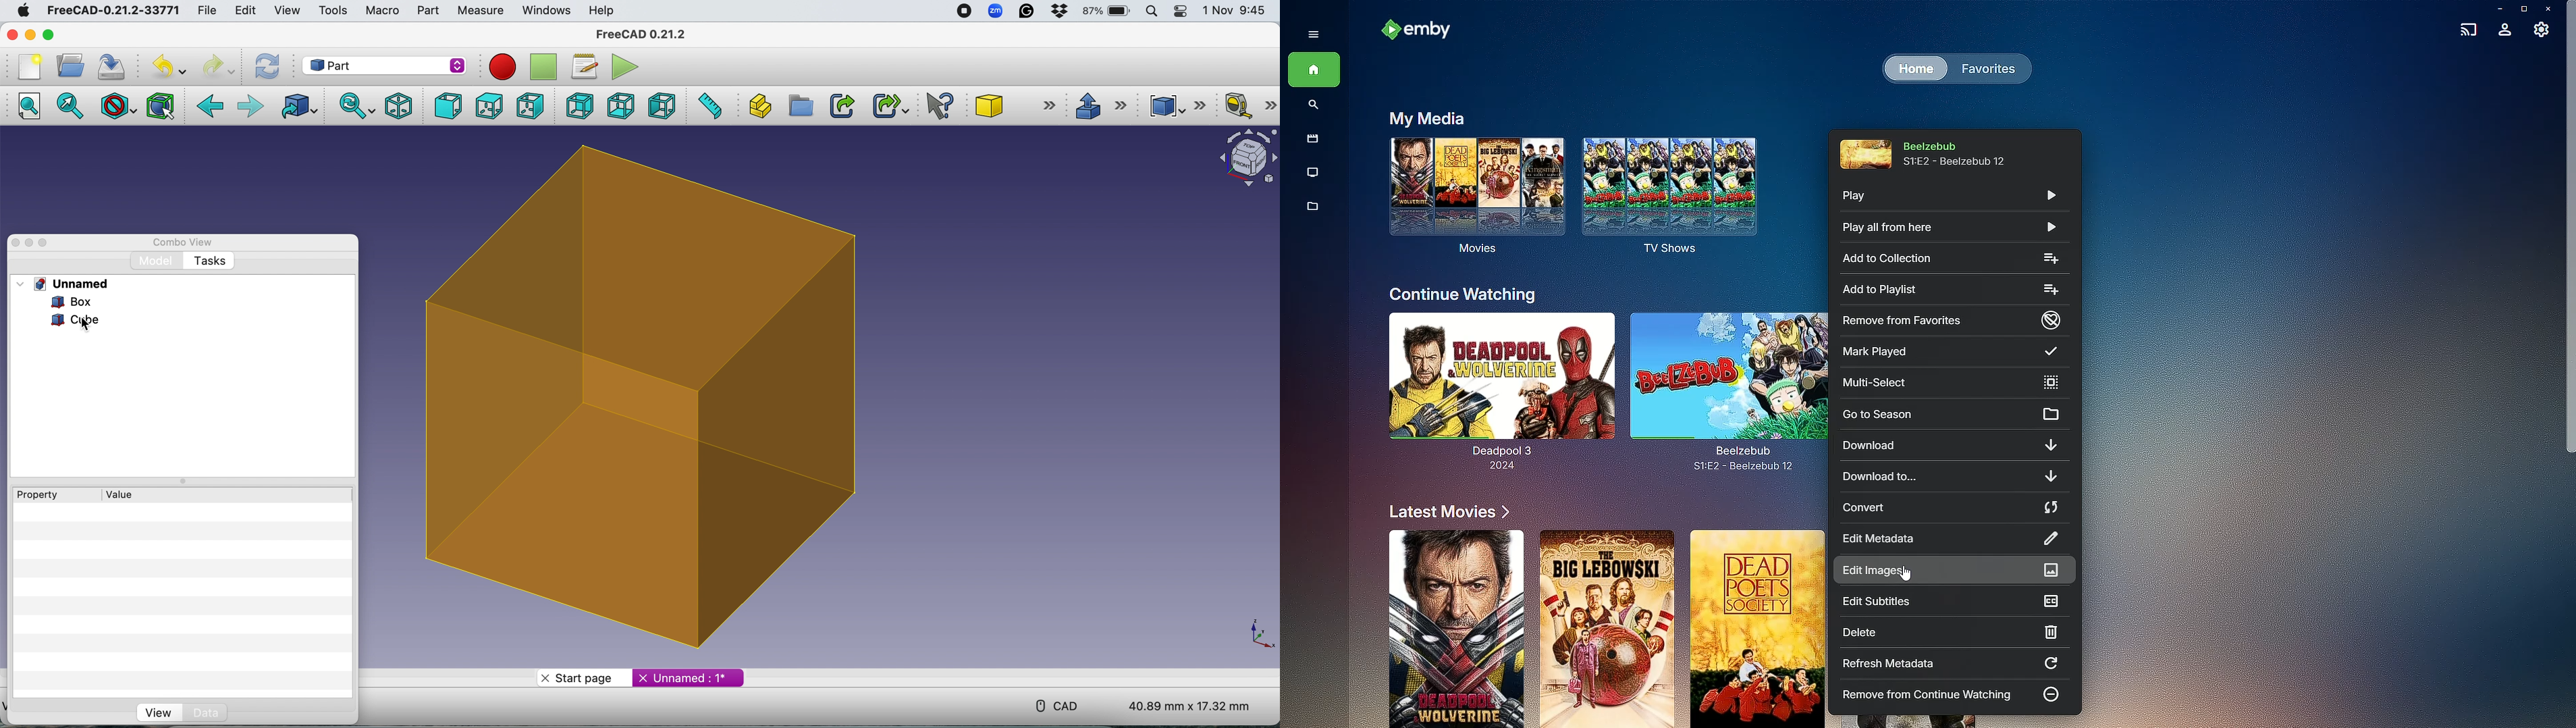 This screenshot has width=2576, height=728. Describe the element at coordinates (113, 10) in the screenshot. I see `FreeCAD-0.21.2-33771` at that location.